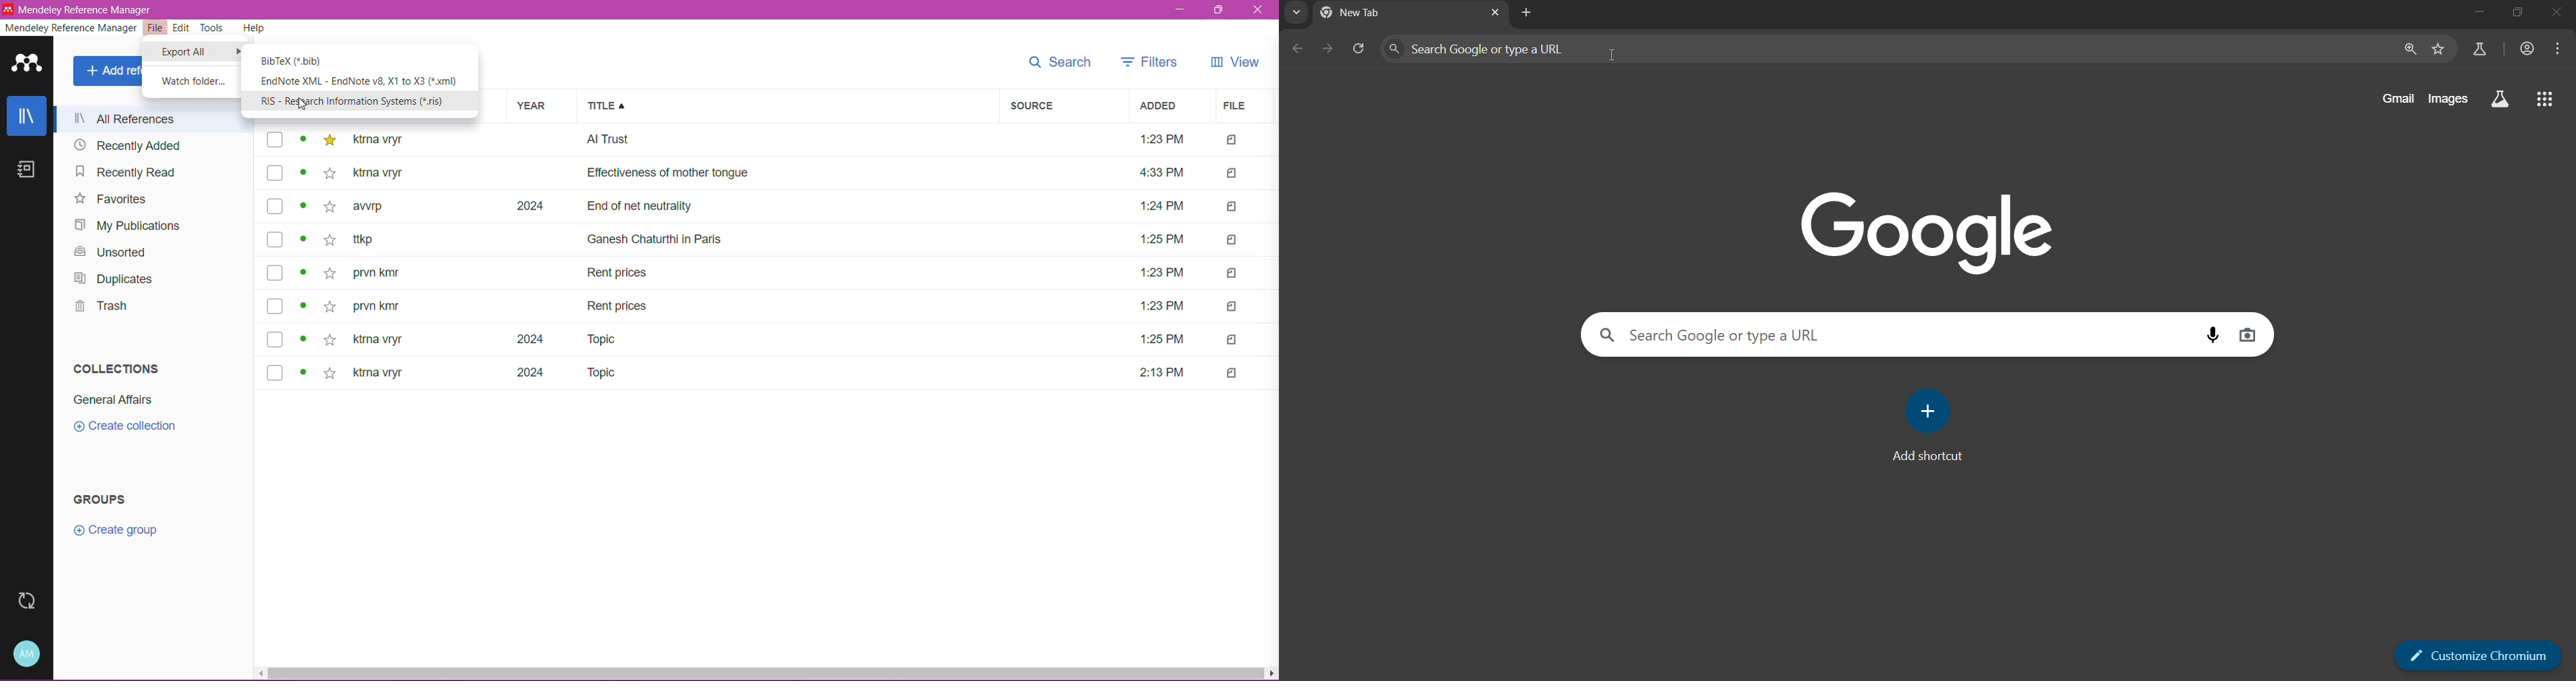  I want to click on ttkp Ganesh Chaturthi in Paris 1:25 PM, so click(772, 241).